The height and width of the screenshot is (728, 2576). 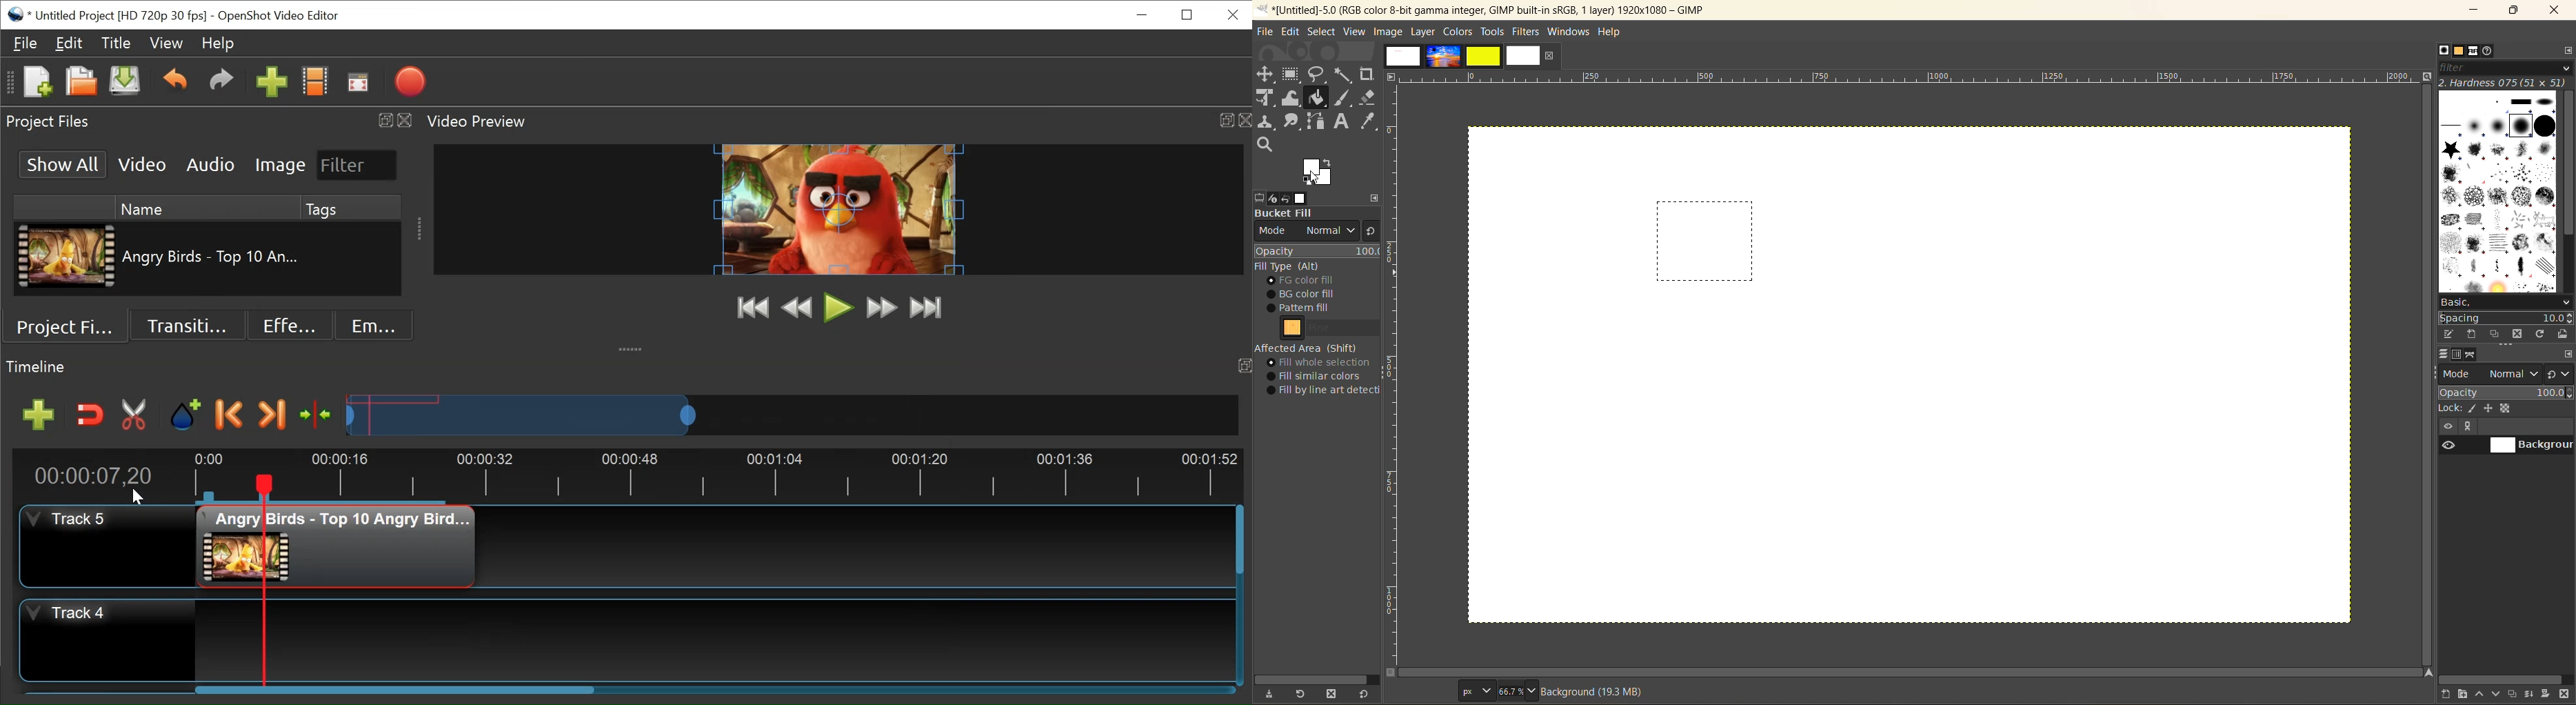 I want to click on more, so click(x=2472, y=427).